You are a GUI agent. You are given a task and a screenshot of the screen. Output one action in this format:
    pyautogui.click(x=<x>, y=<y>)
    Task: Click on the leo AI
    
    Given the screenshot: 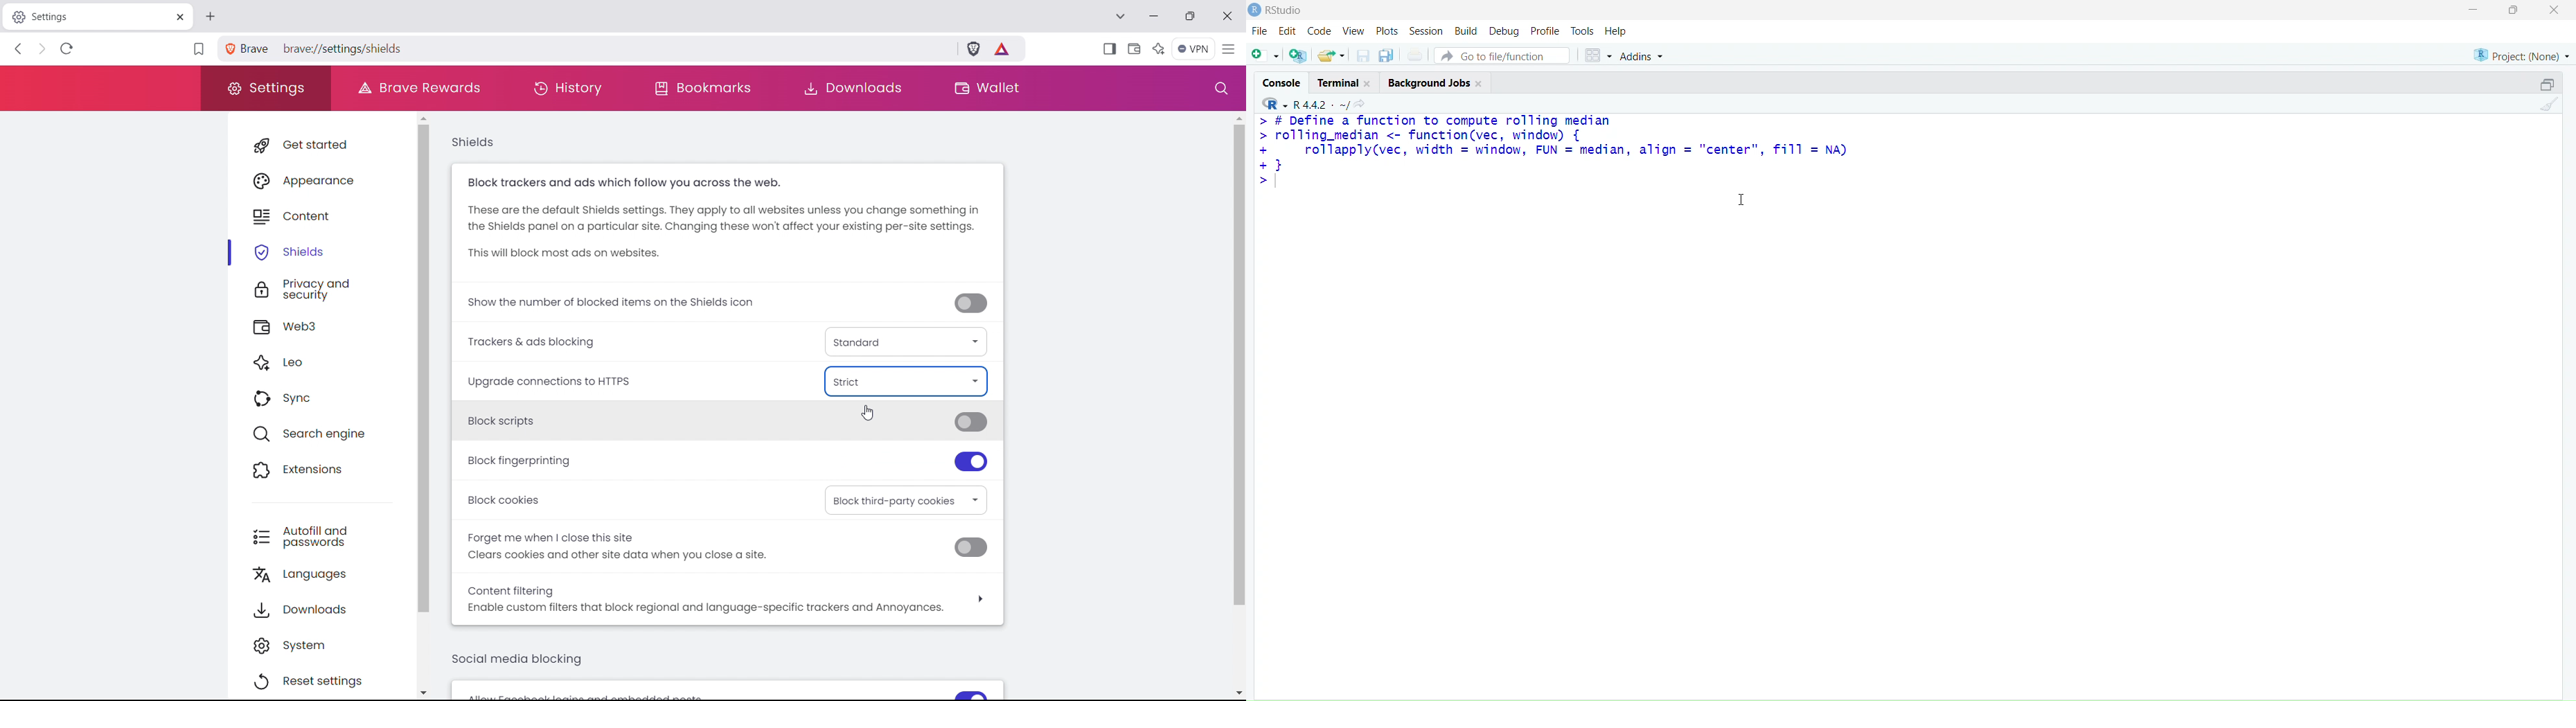 What is the action you would take?
    pyautogui.click(x=1159, y=49)
    